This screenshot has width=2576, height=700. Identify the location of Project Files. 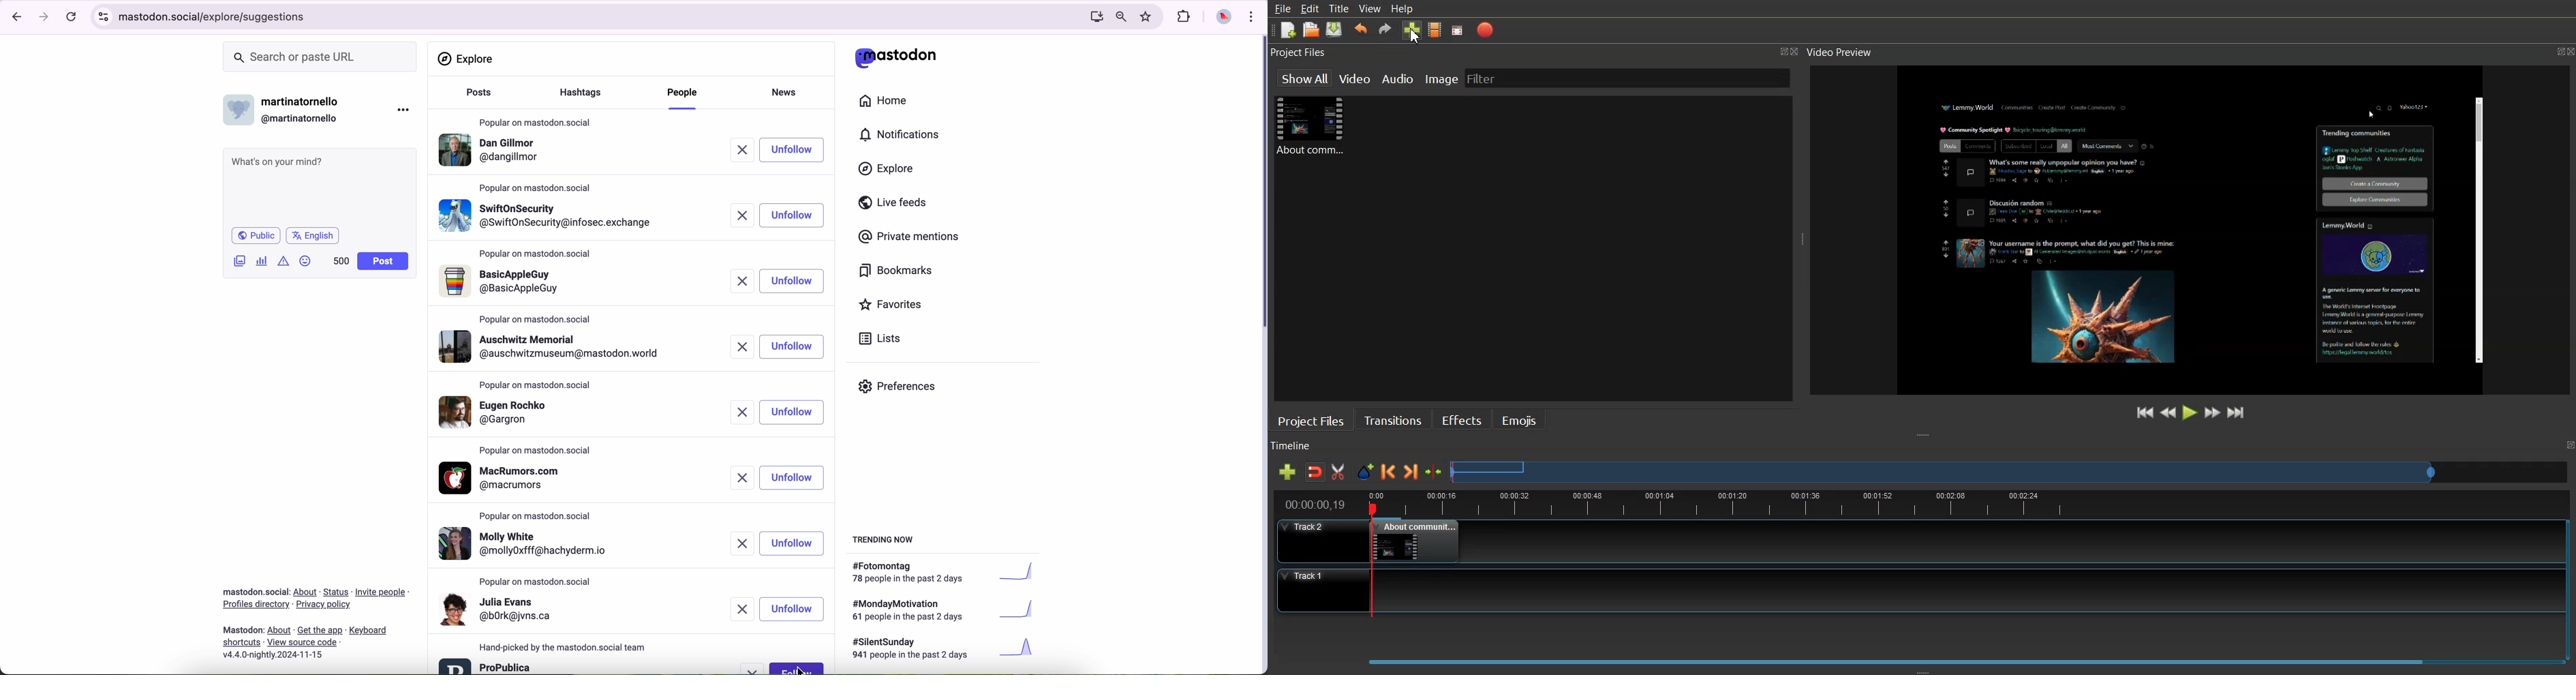
(1300, 52).